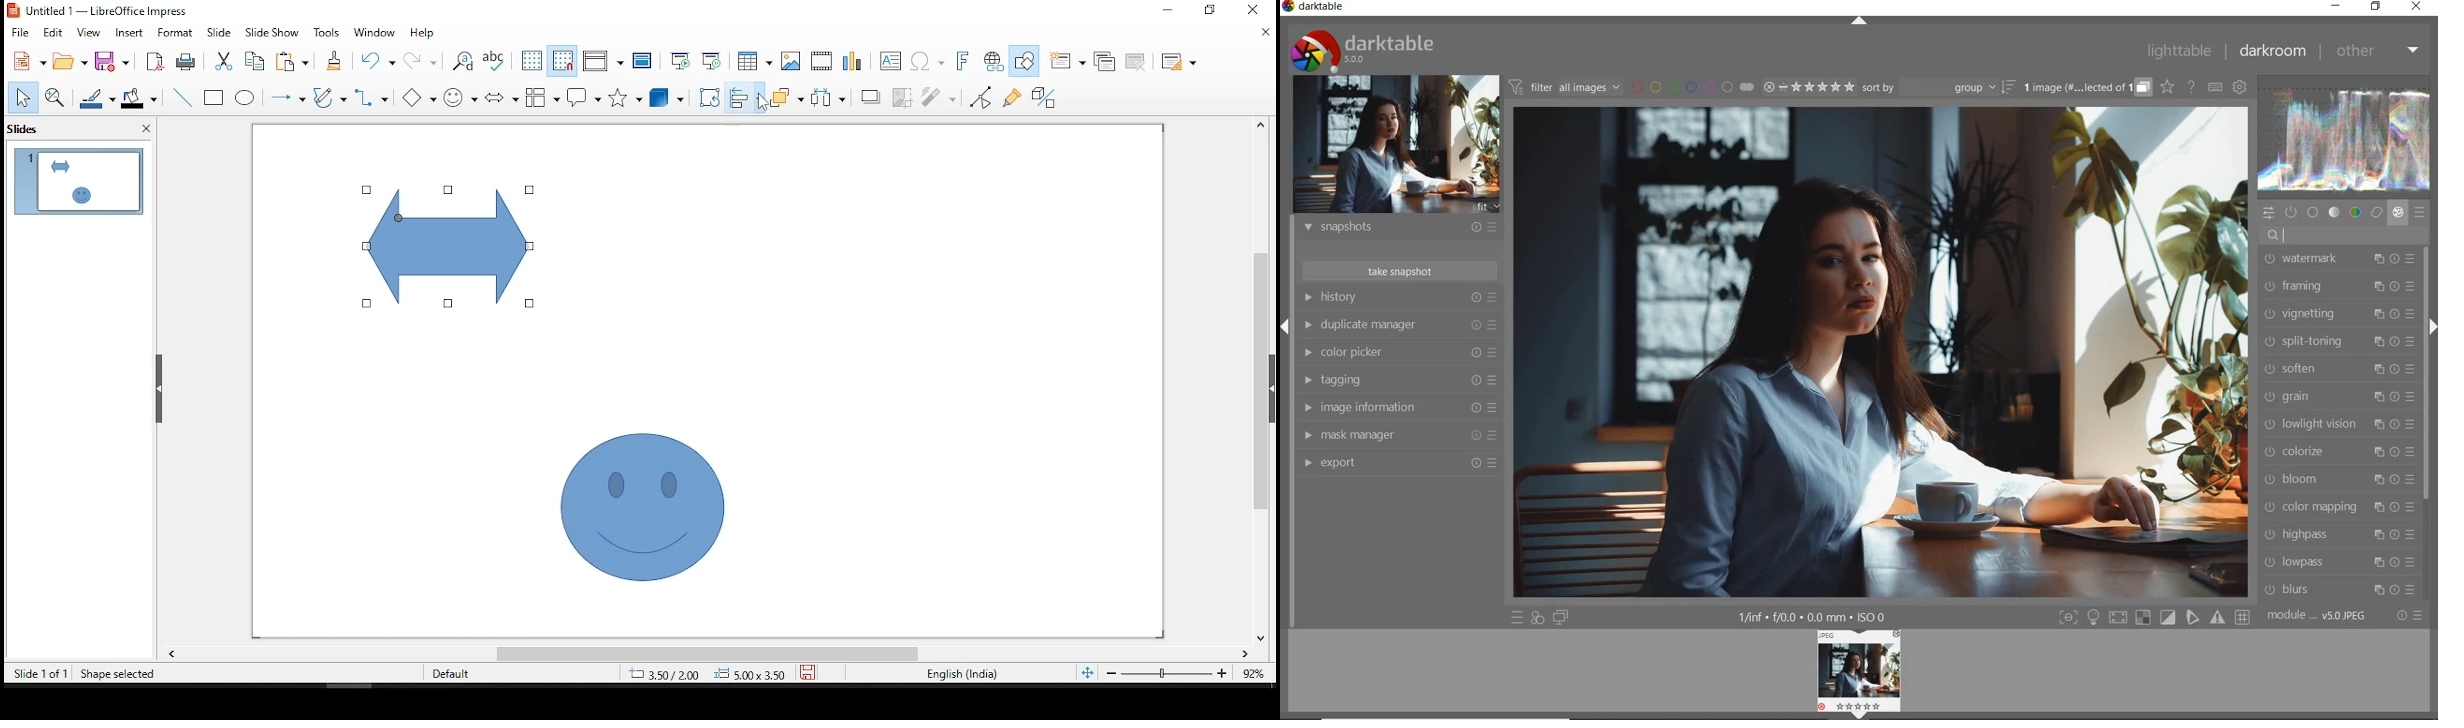 This screenshot has height=728, width=2464. I want to click on lines and arrows, so click(291, 97).